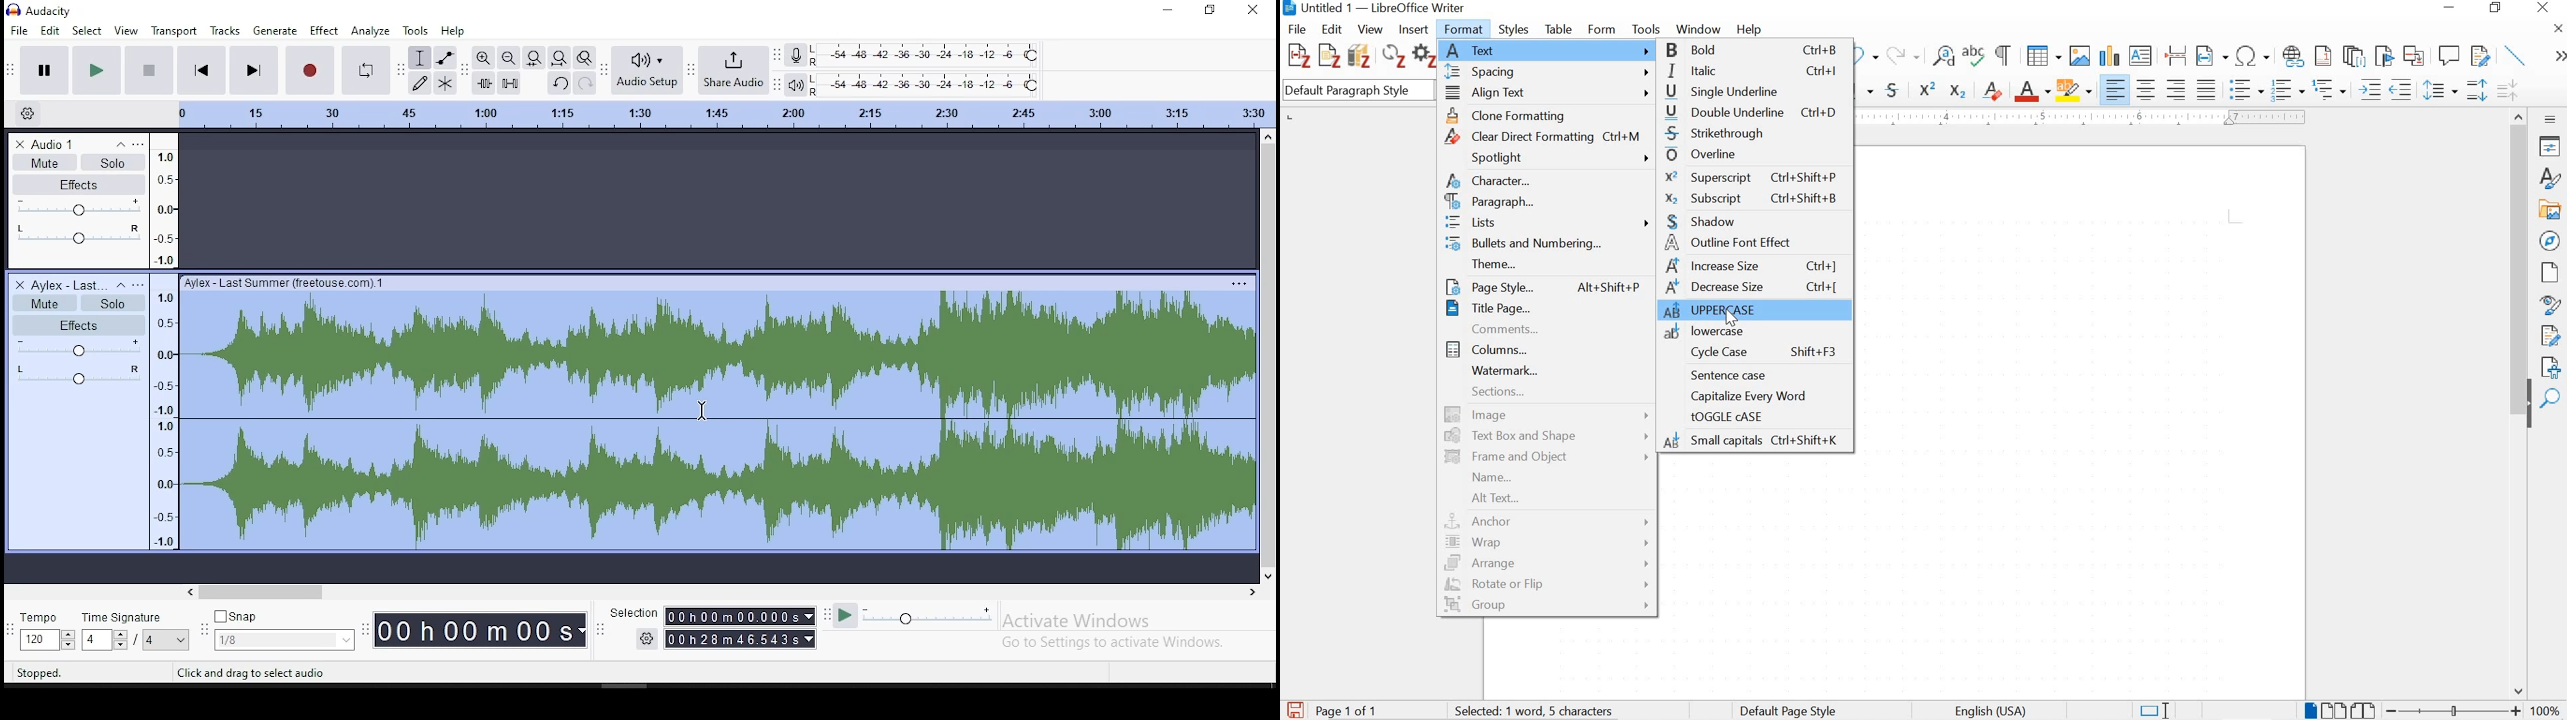 The height and width of the screenshot is (728, 2576). Describe the element at coordinates (46, 632) in the screenshot. I see `tempo` at that location.